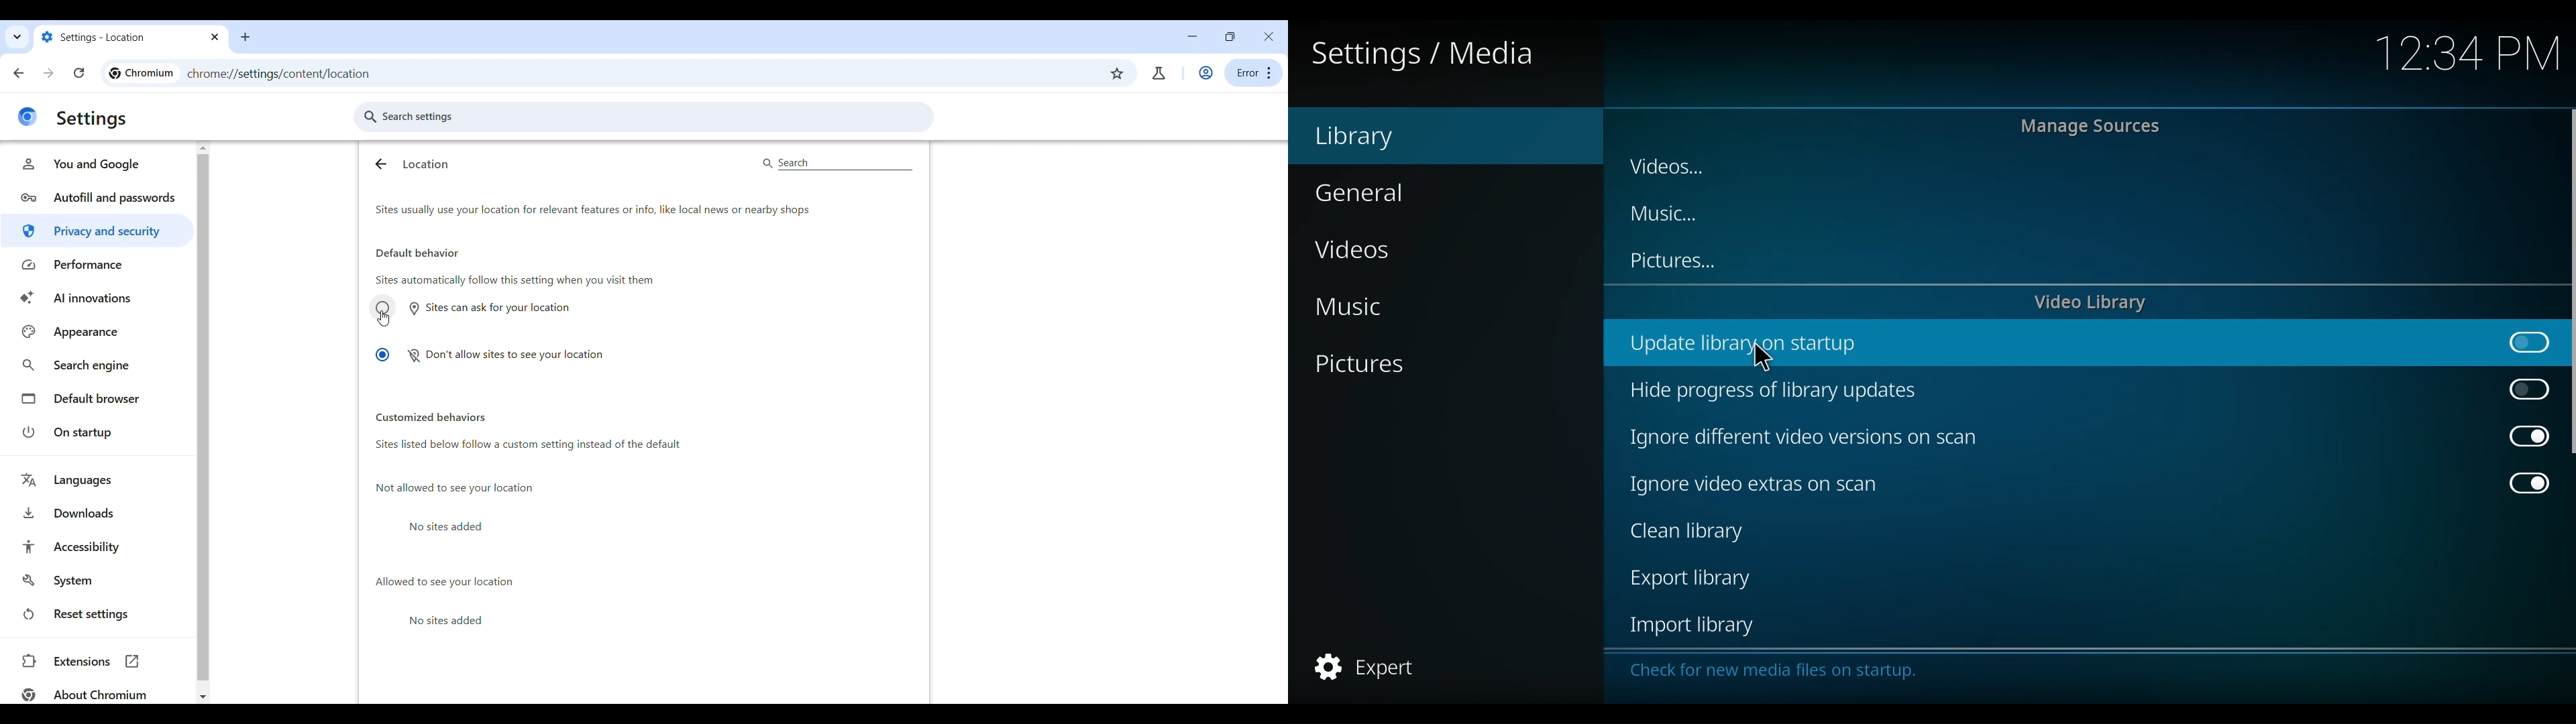 This screenshot has width=2576, height=728. What do you see at coordinates (2466, 54) in the screenshot?
I see `Time` at bounding box center [2466, 54].